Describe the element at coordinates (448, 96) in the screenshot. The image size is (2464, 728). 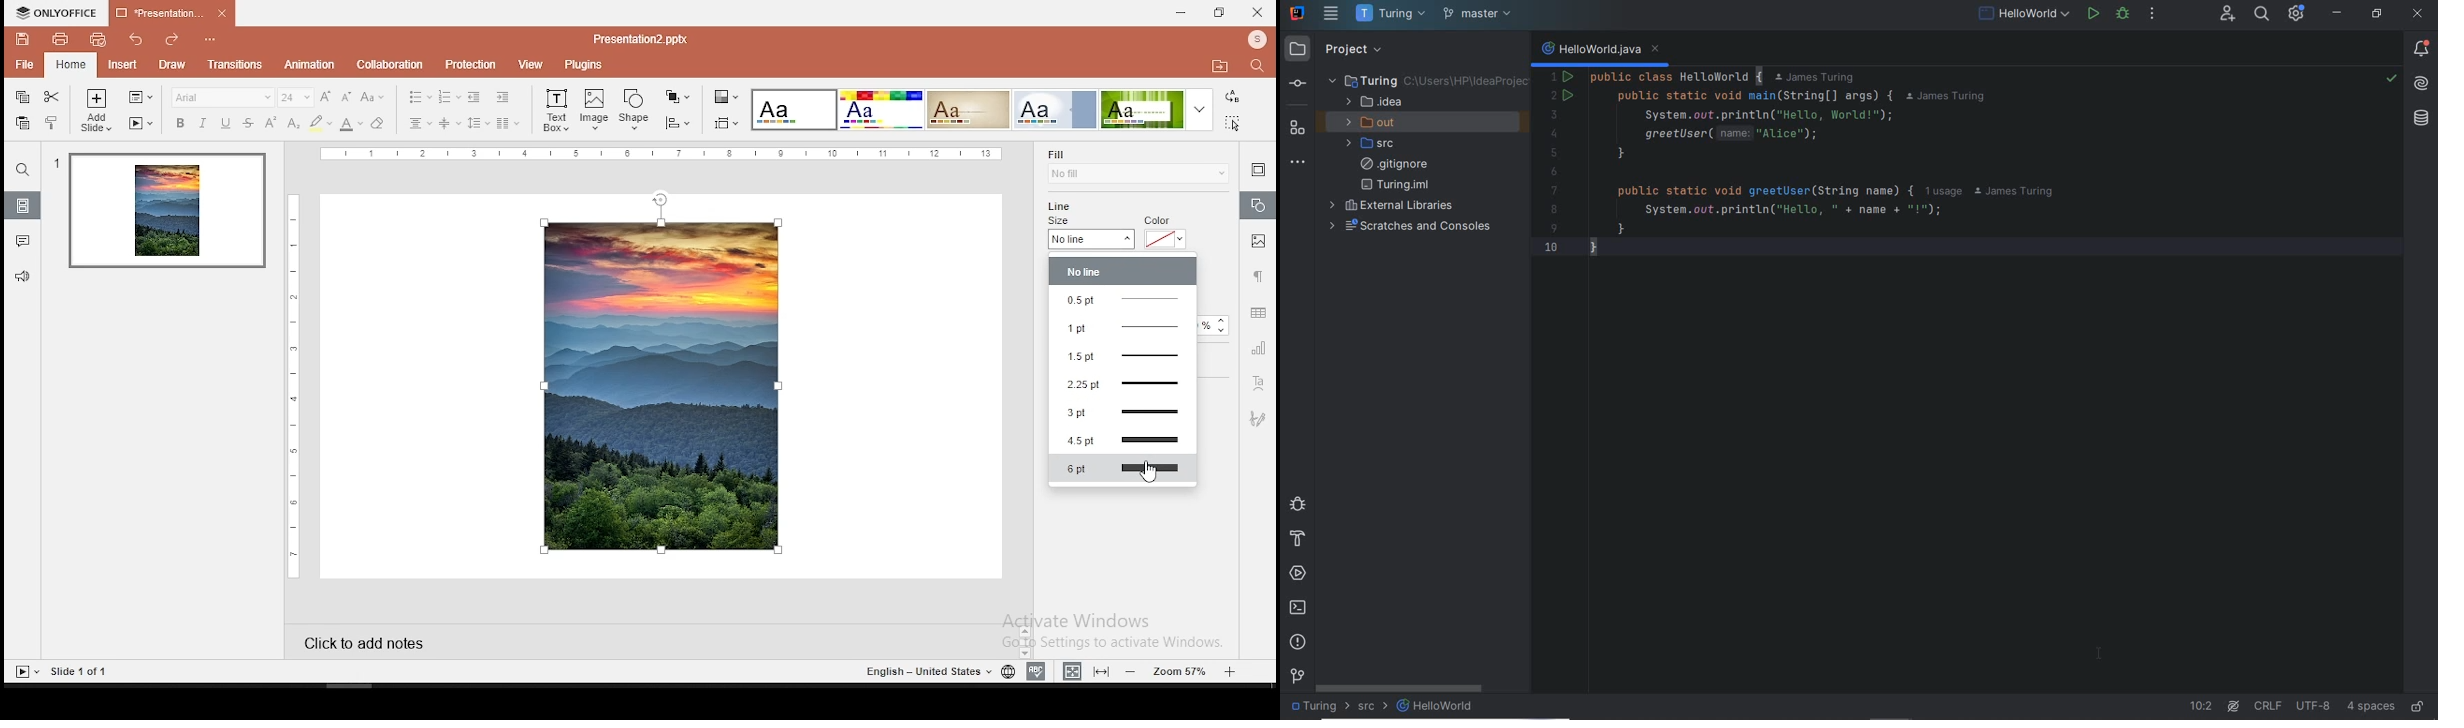
I see `numbering` at that location.